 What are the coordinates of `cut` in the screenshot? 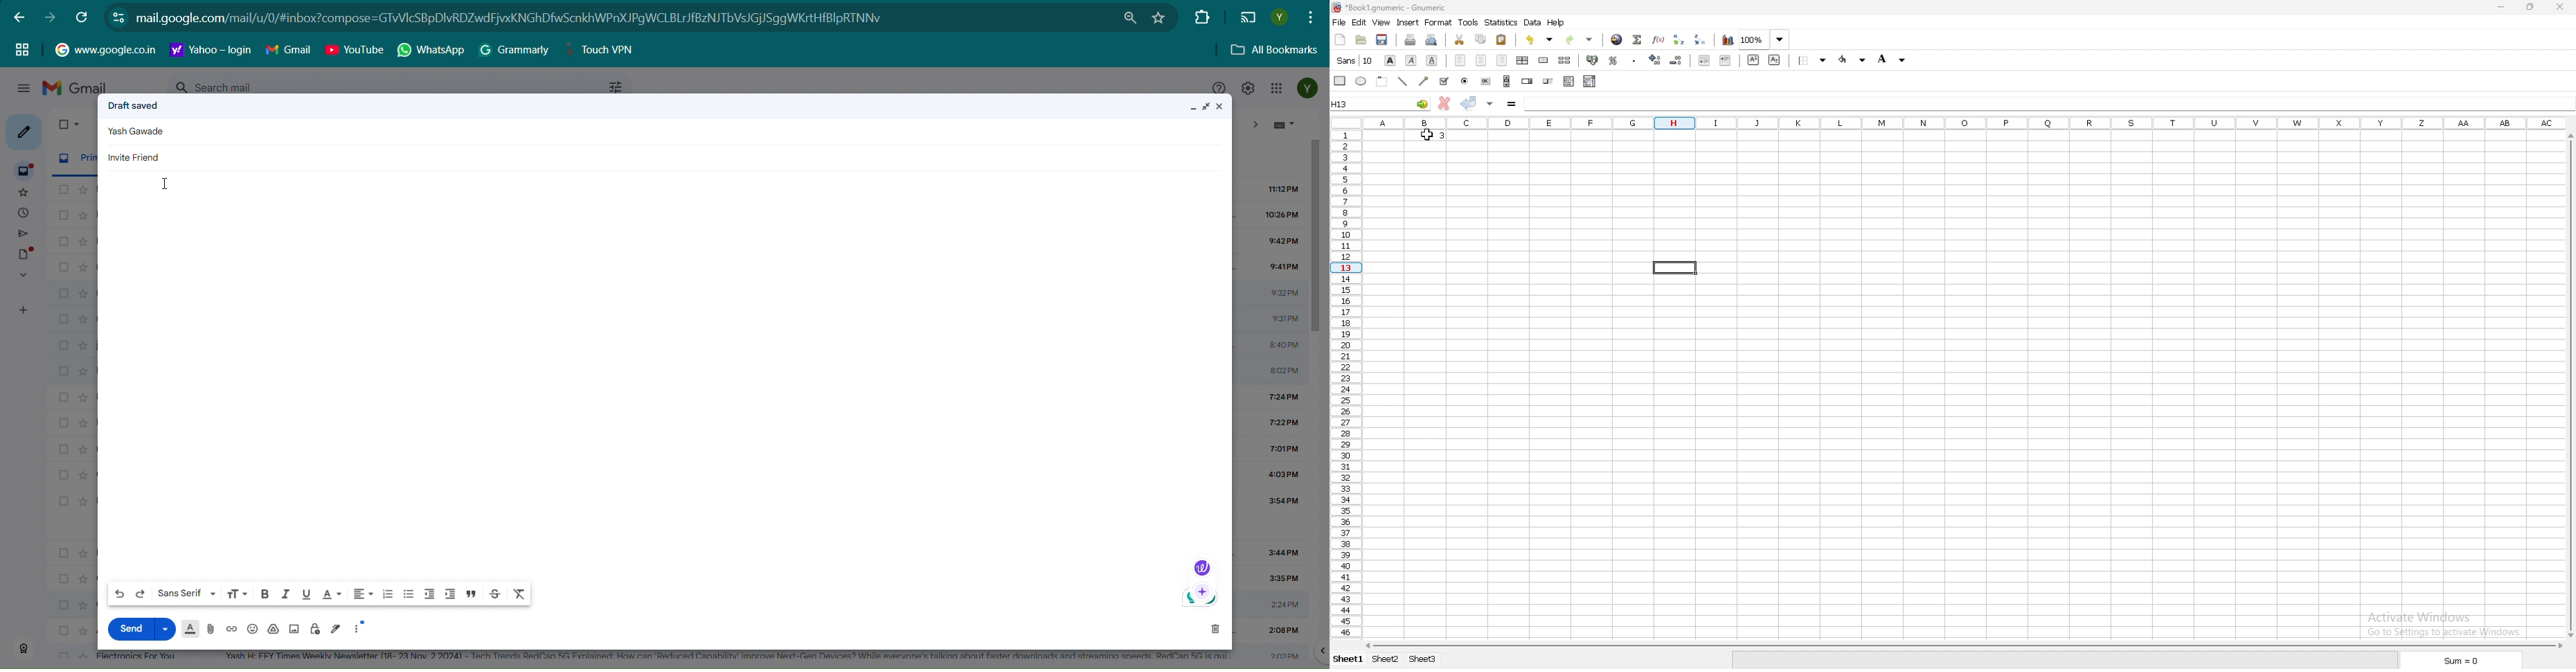 It's located at (1461, 40).